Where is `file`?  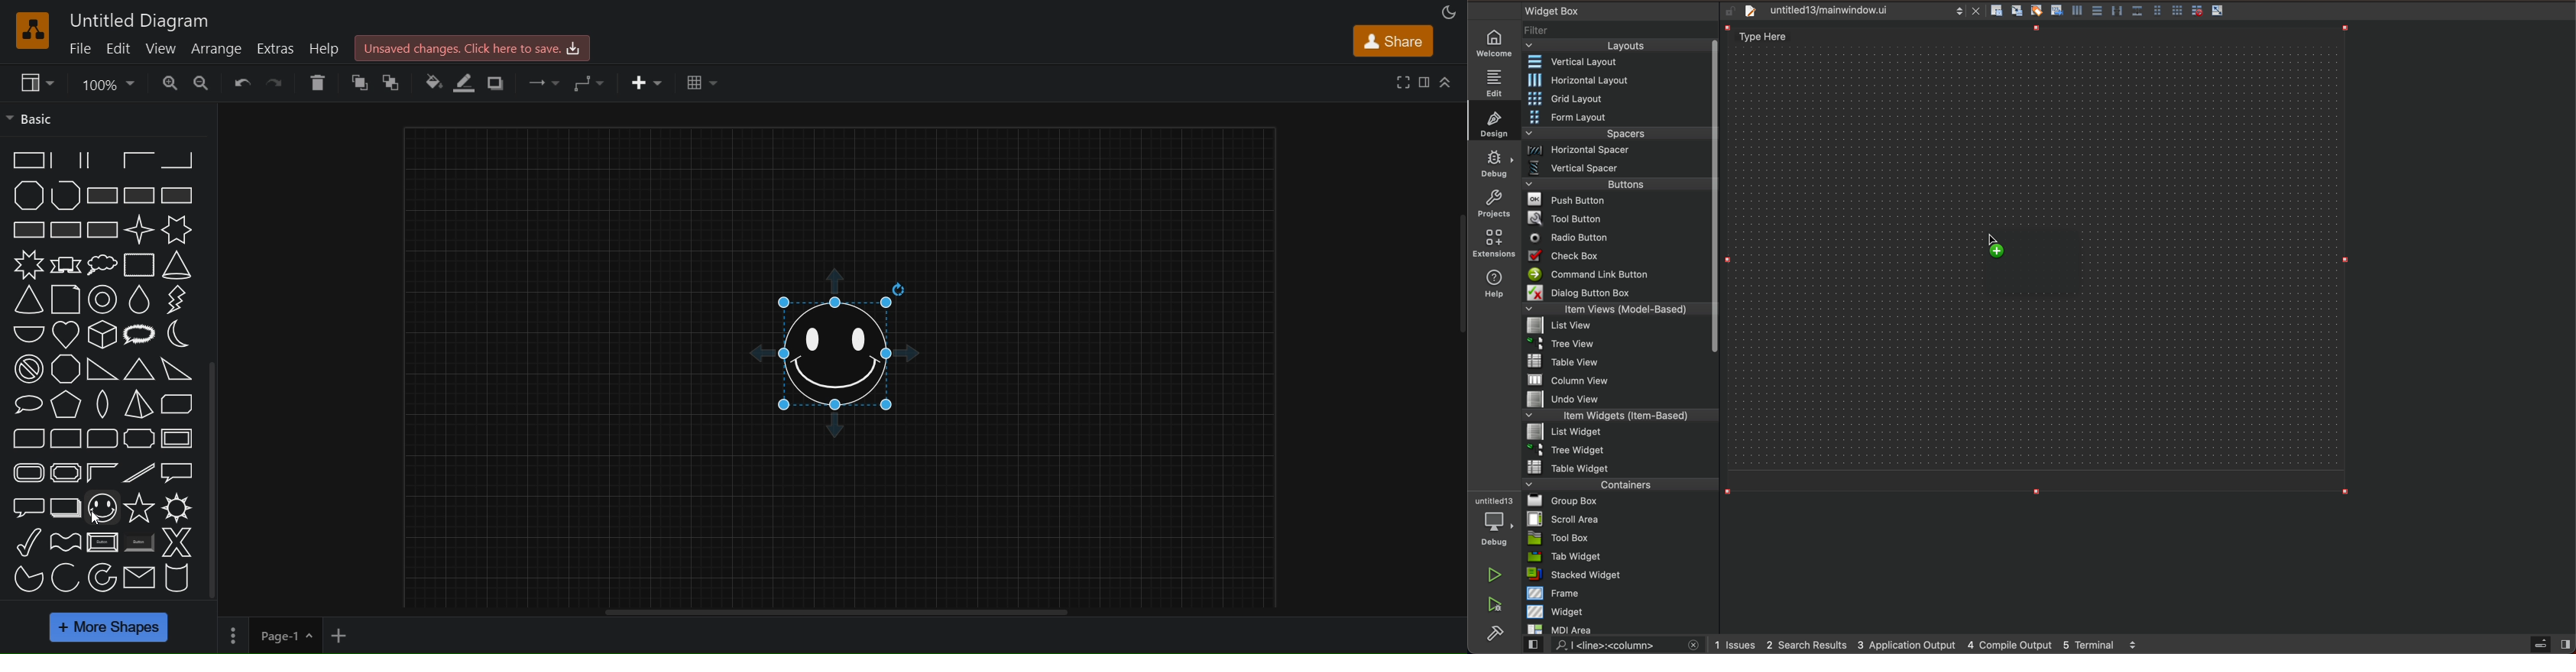 file is located at coordinates (80, 51).